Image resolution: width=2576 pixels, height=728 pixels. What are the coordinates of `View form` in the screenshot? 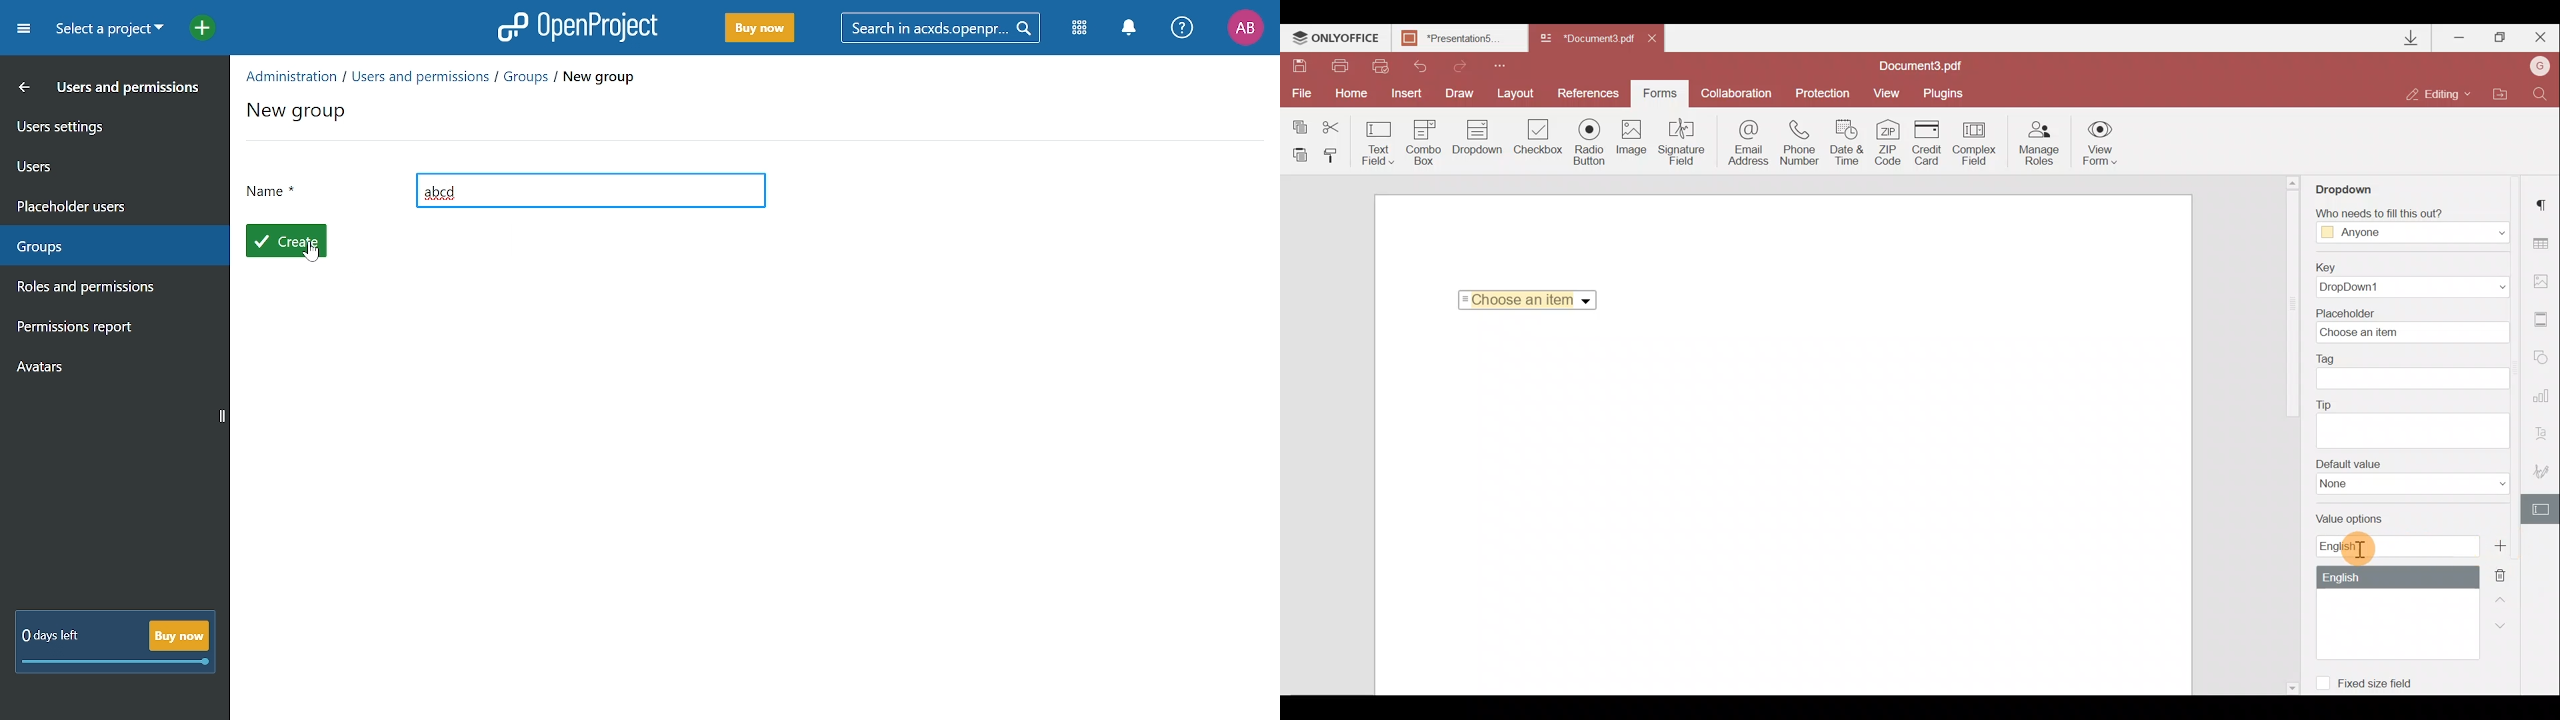 It's located at (2101, 143).